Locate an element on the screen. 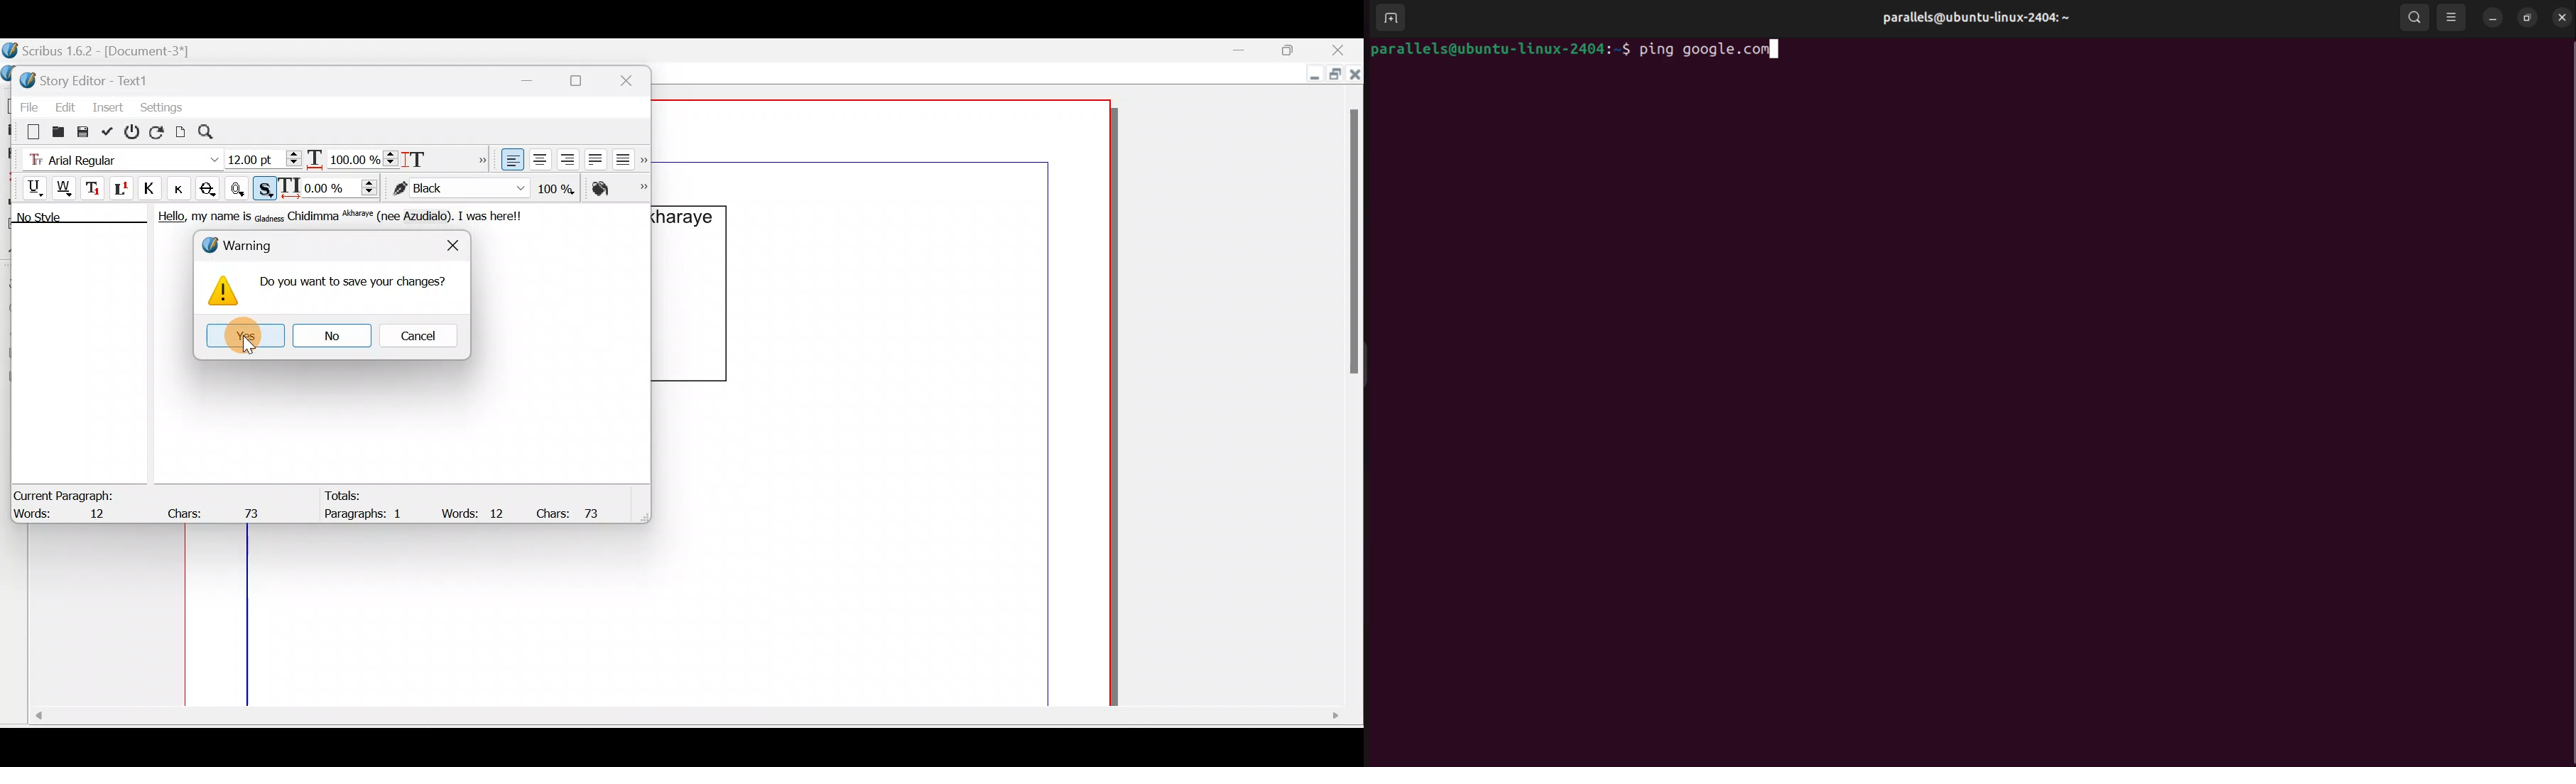 The image size is (2576, 784). my name is is located at coordinates (220, 219).